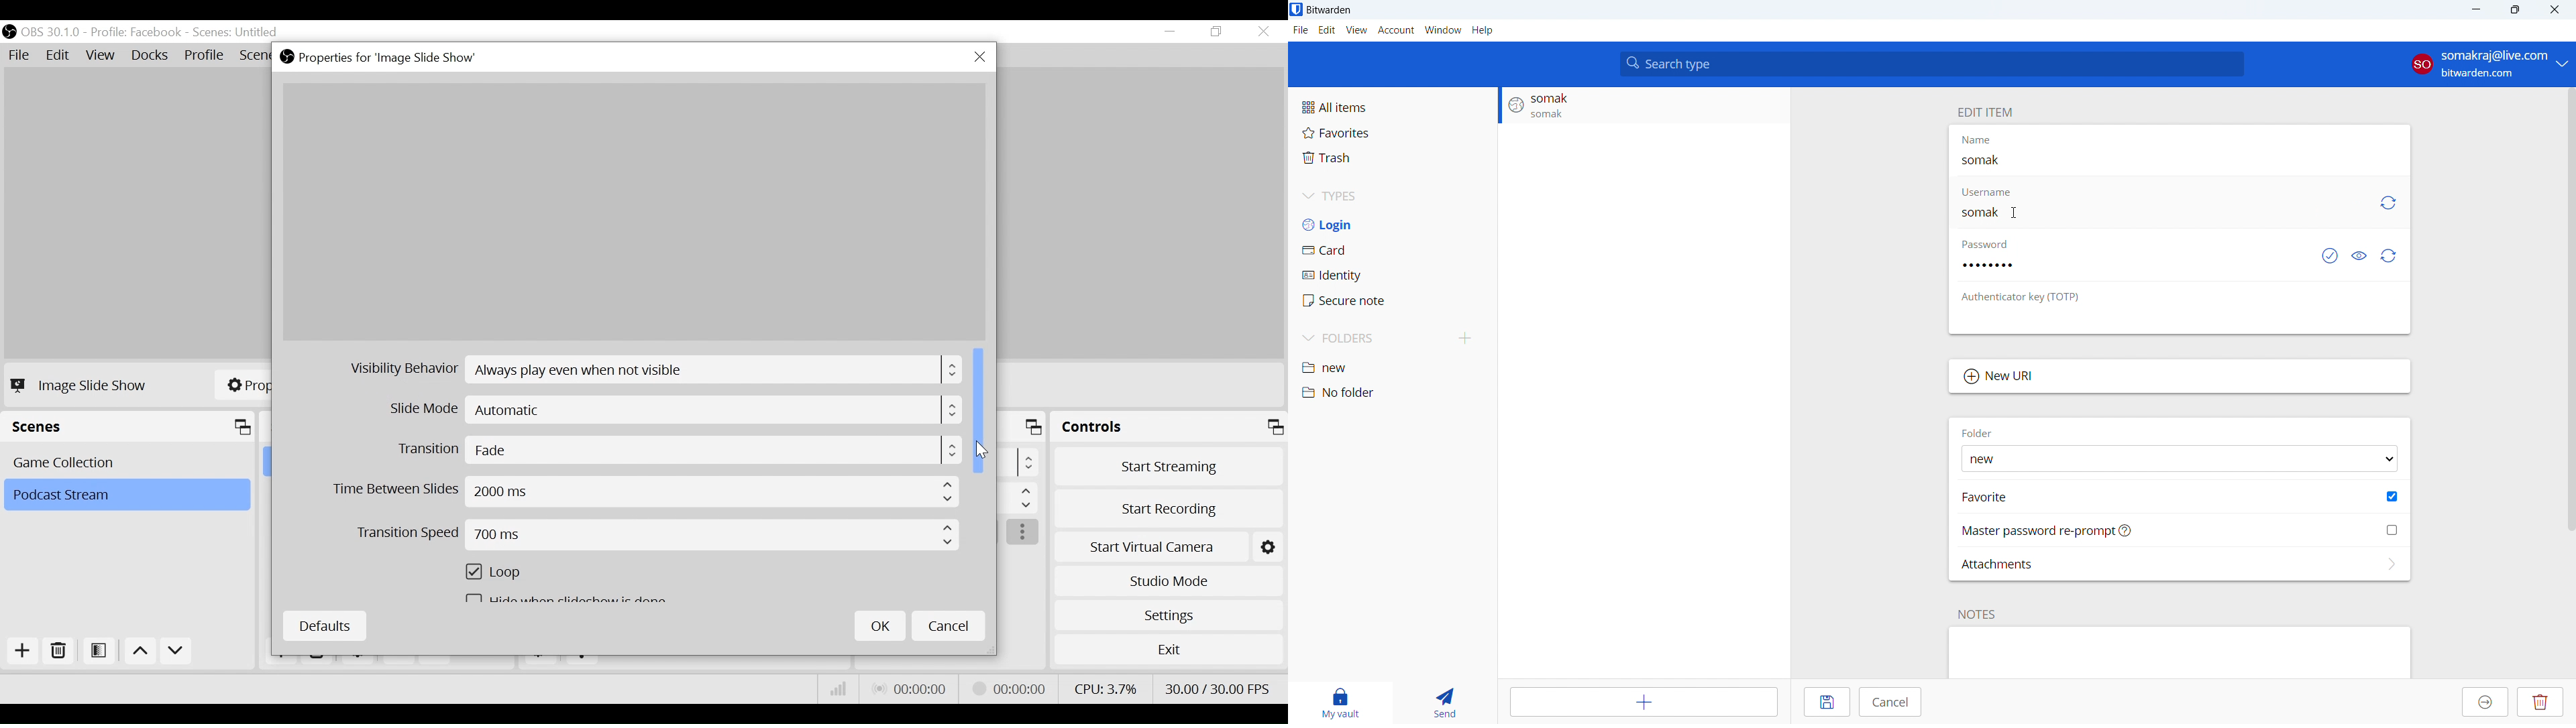 This screenshot has height=728, width=2576. Describe the element at coordinates (382, 58) in the screenshot. I see `Properties for Image Slideshow` at that location.